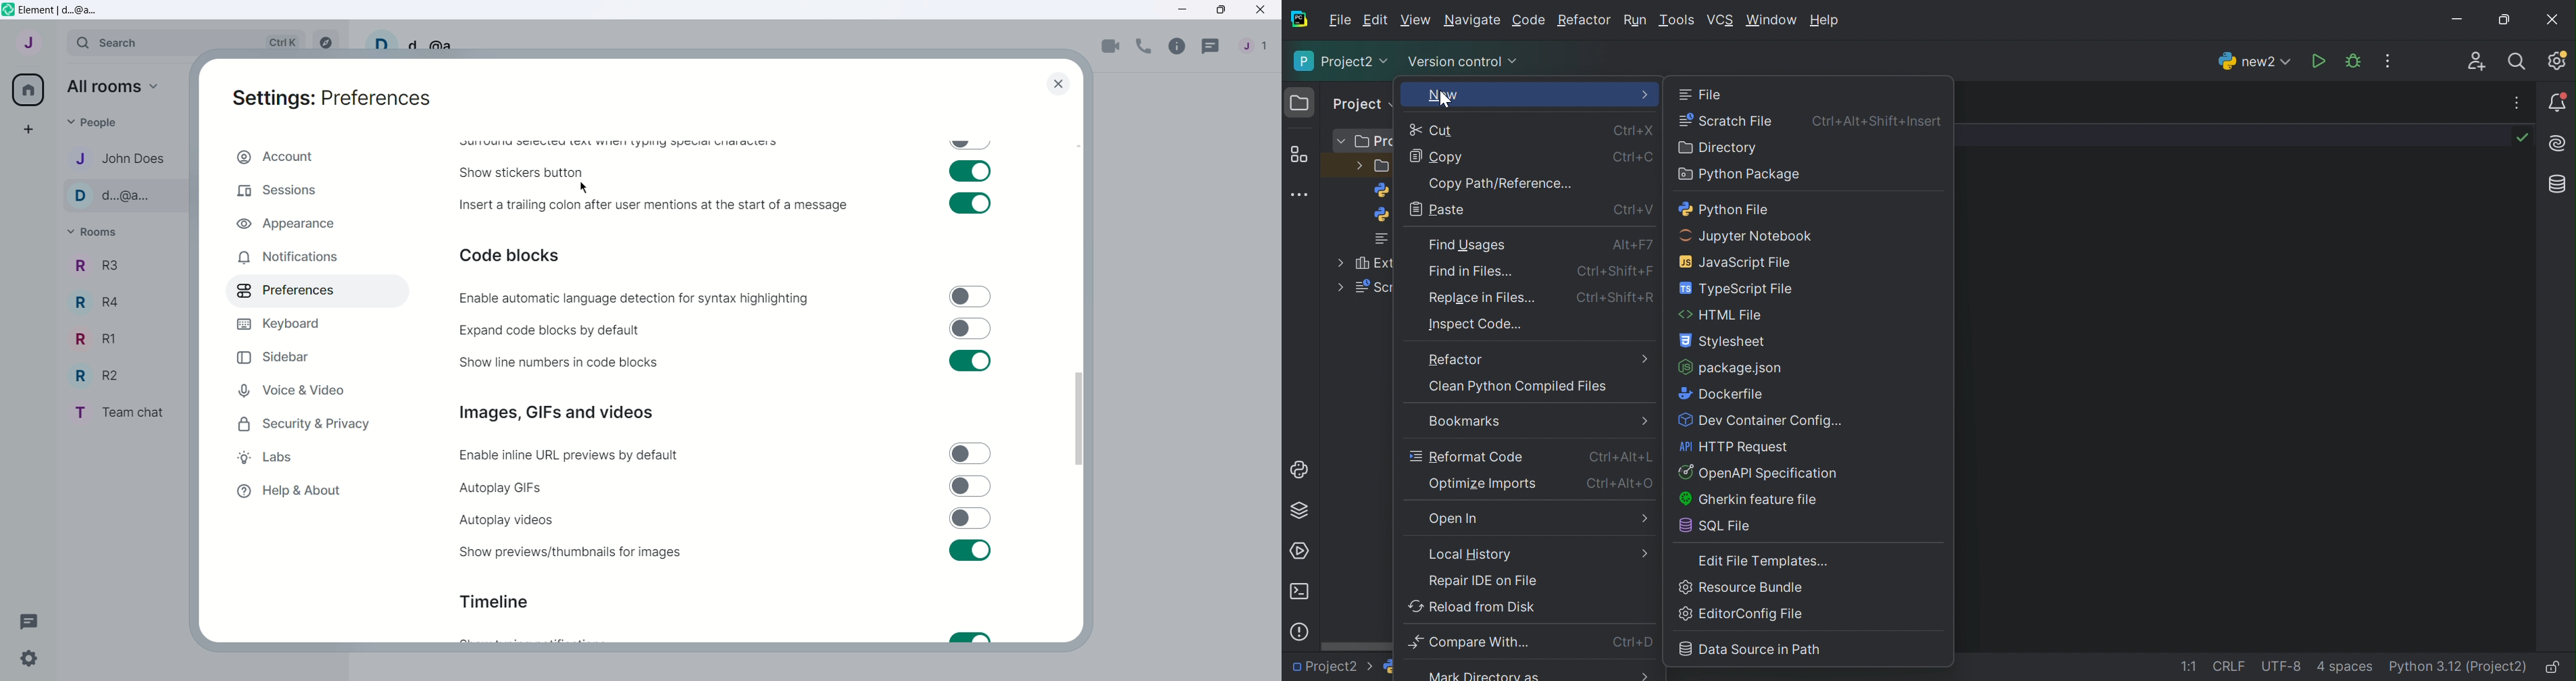 The width and height of the screenshot is (2576, 700). I want to click on Expand code blocks by default, so click(551, 330).